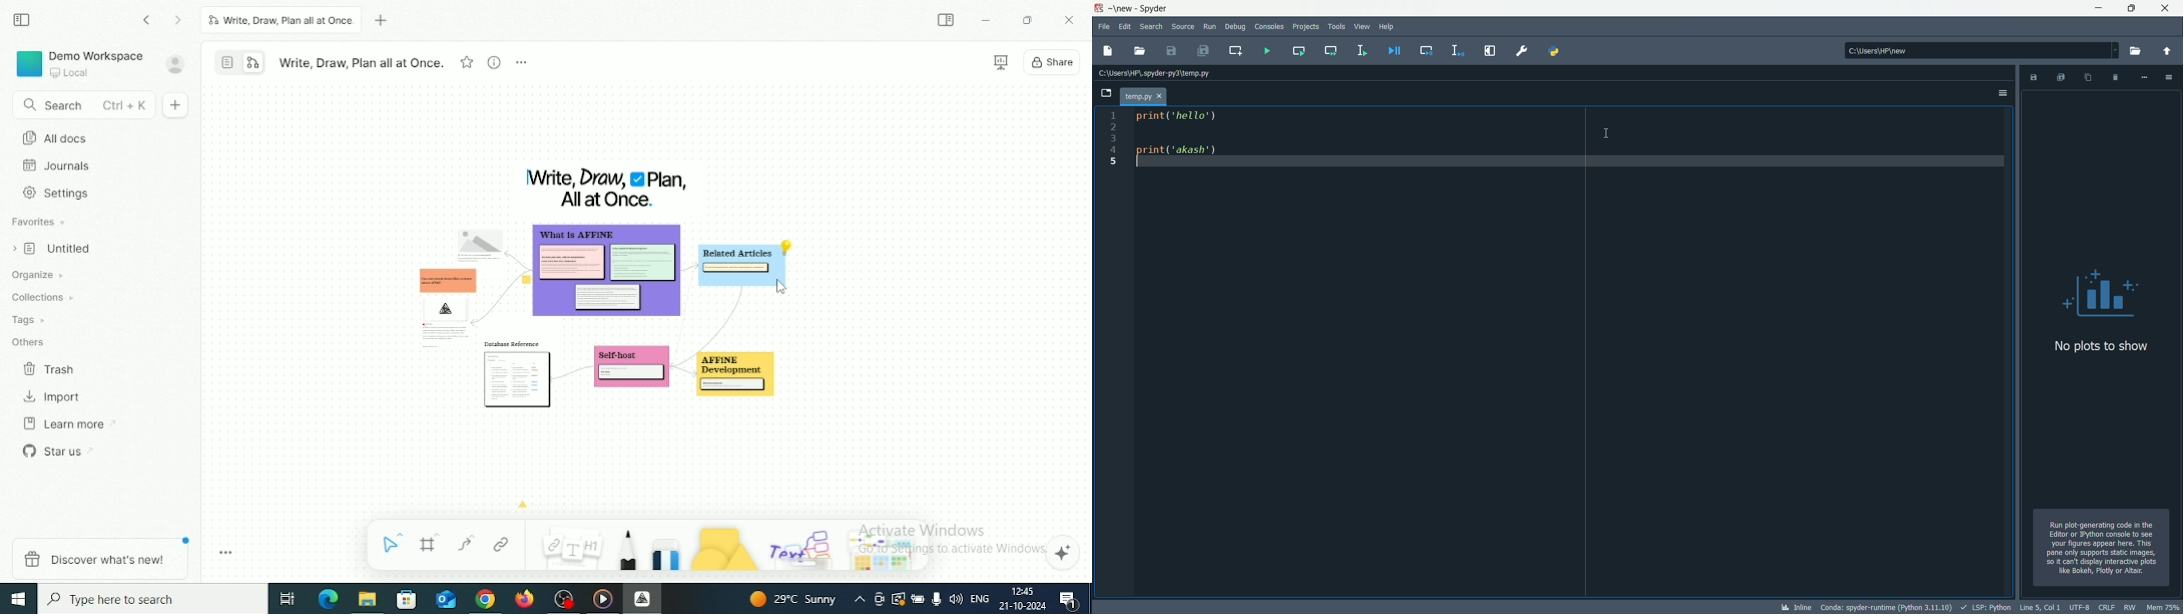 The height and width of the screenshot is (616, 2184). I want to click on Toggle Zoom Tool Bar, so click(227, 553).